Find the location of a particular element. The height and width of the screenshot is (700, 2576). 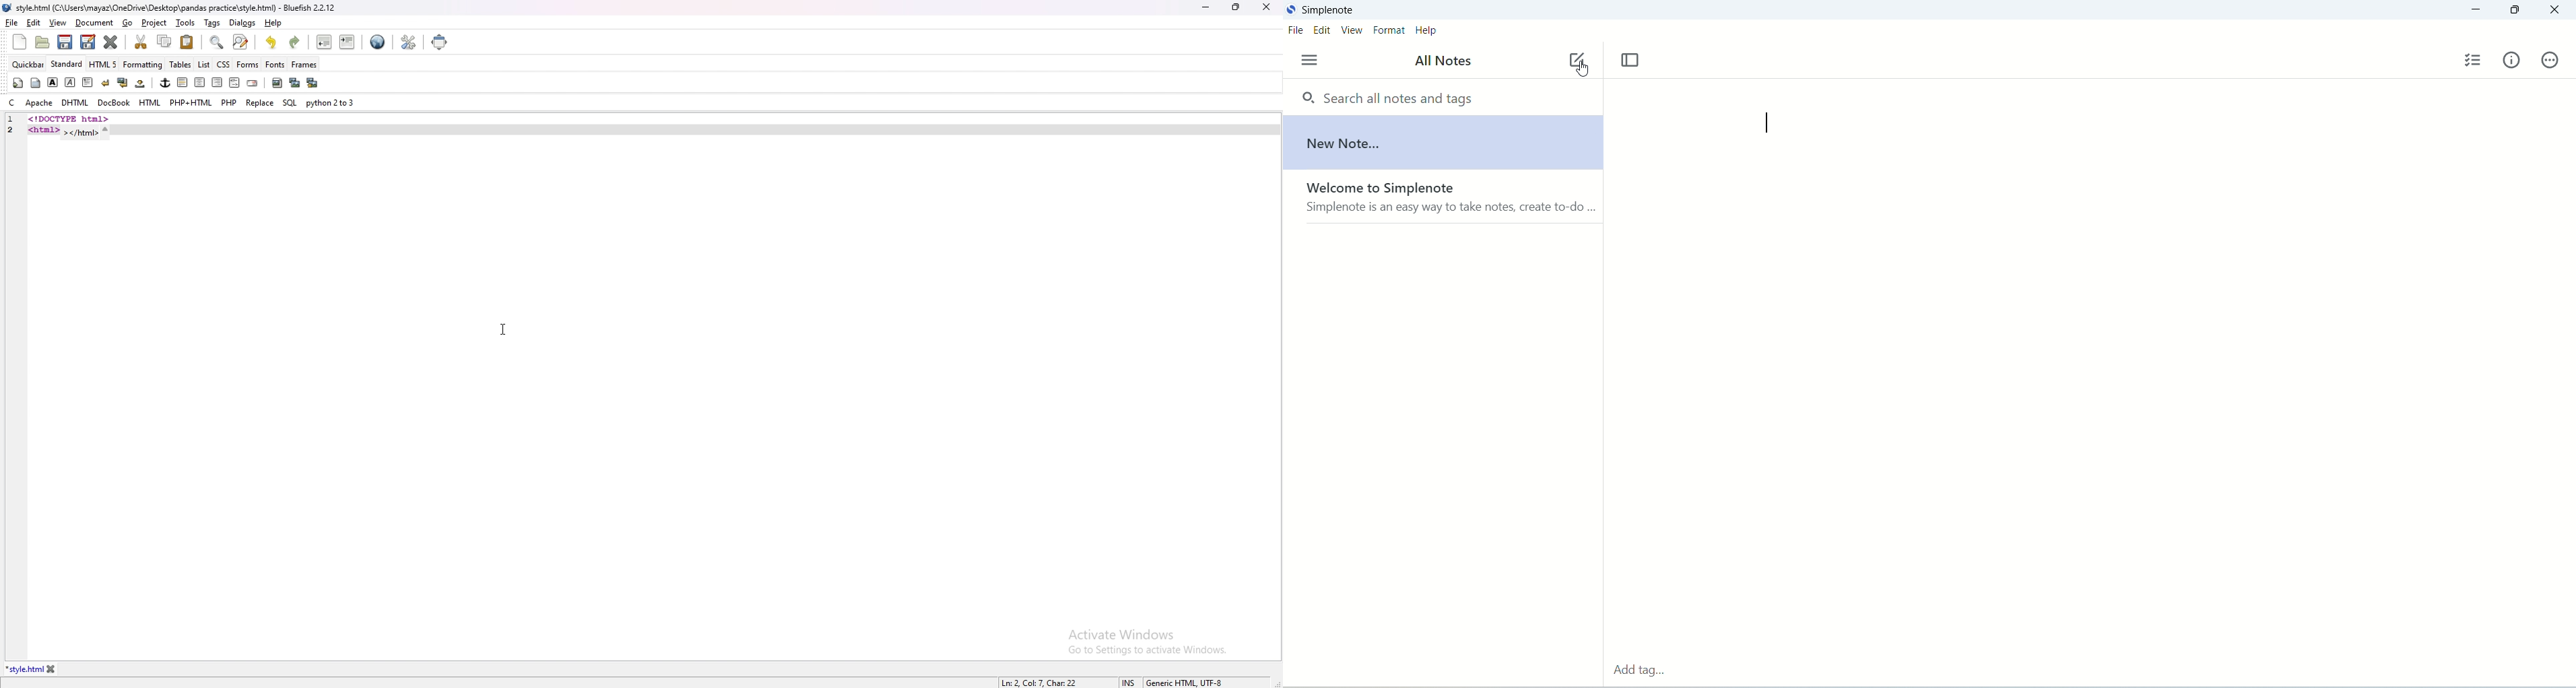

cut is located at coordinates (142, 41).